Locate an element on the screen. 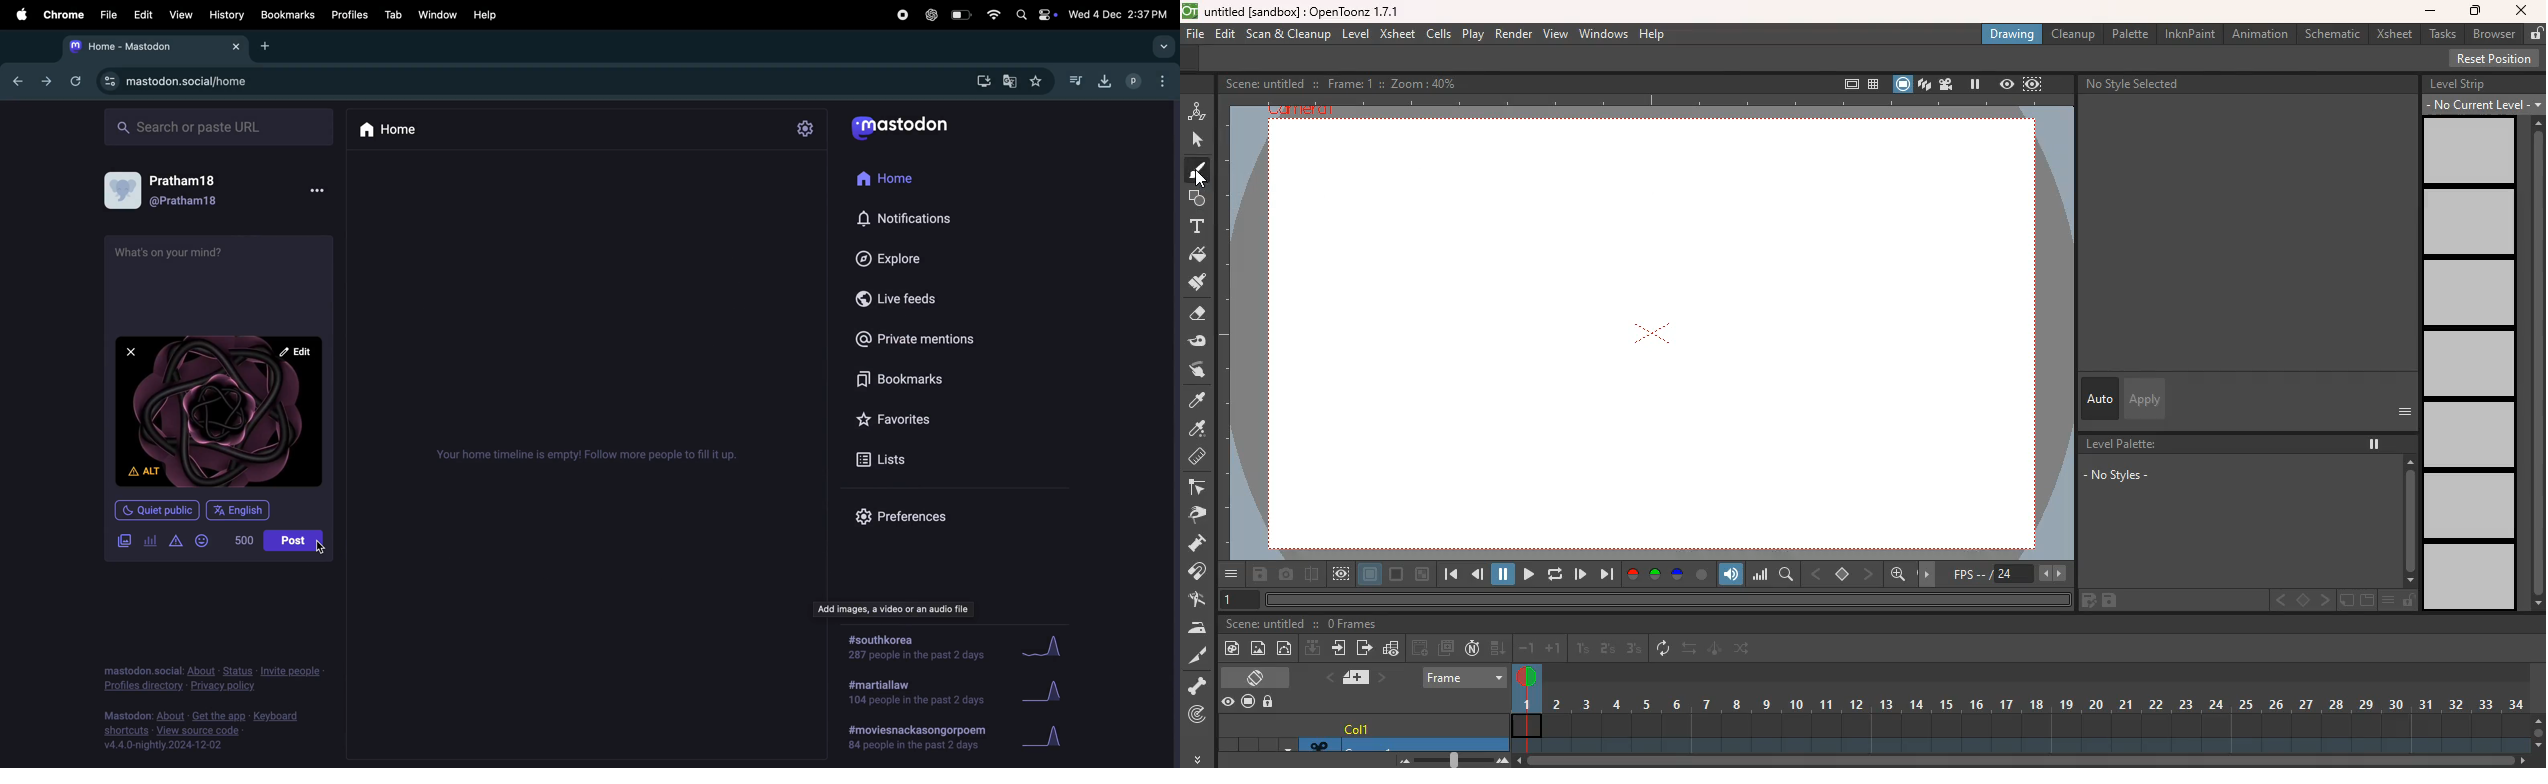 Image resolution: width=2548 pixels, height=784 pixels. frames is located at coordinates (2018, 707).